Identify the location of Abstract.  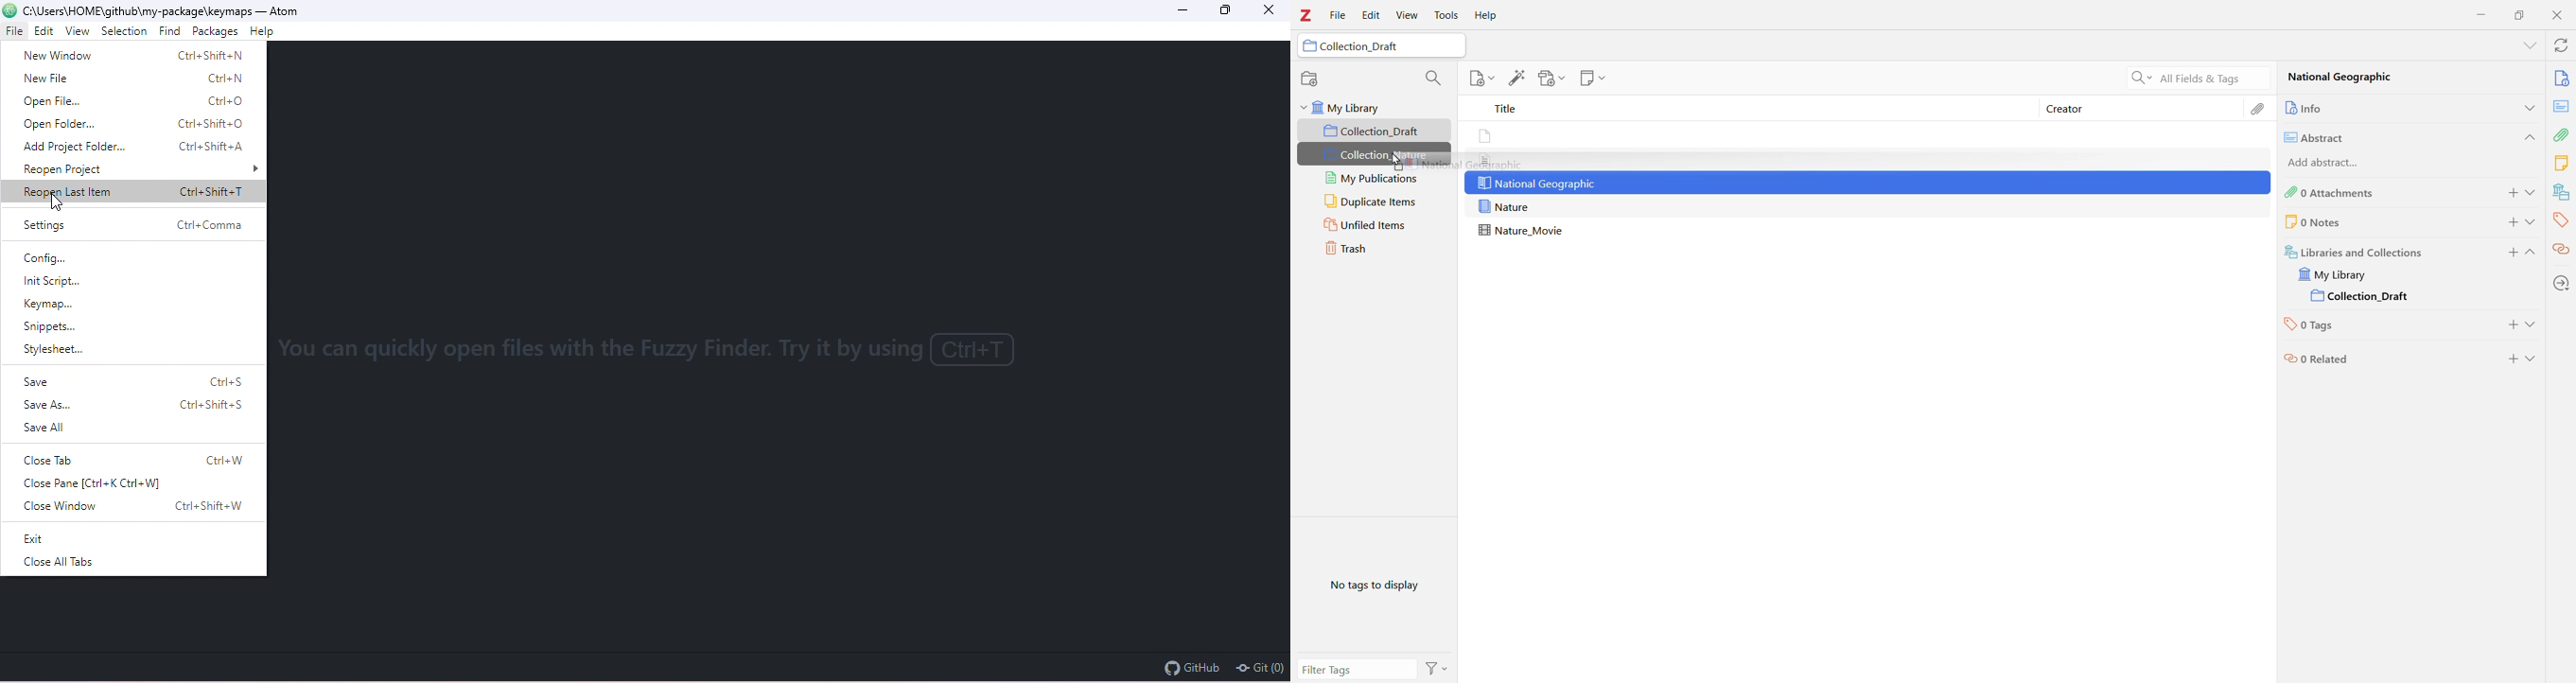
(2387, 136).